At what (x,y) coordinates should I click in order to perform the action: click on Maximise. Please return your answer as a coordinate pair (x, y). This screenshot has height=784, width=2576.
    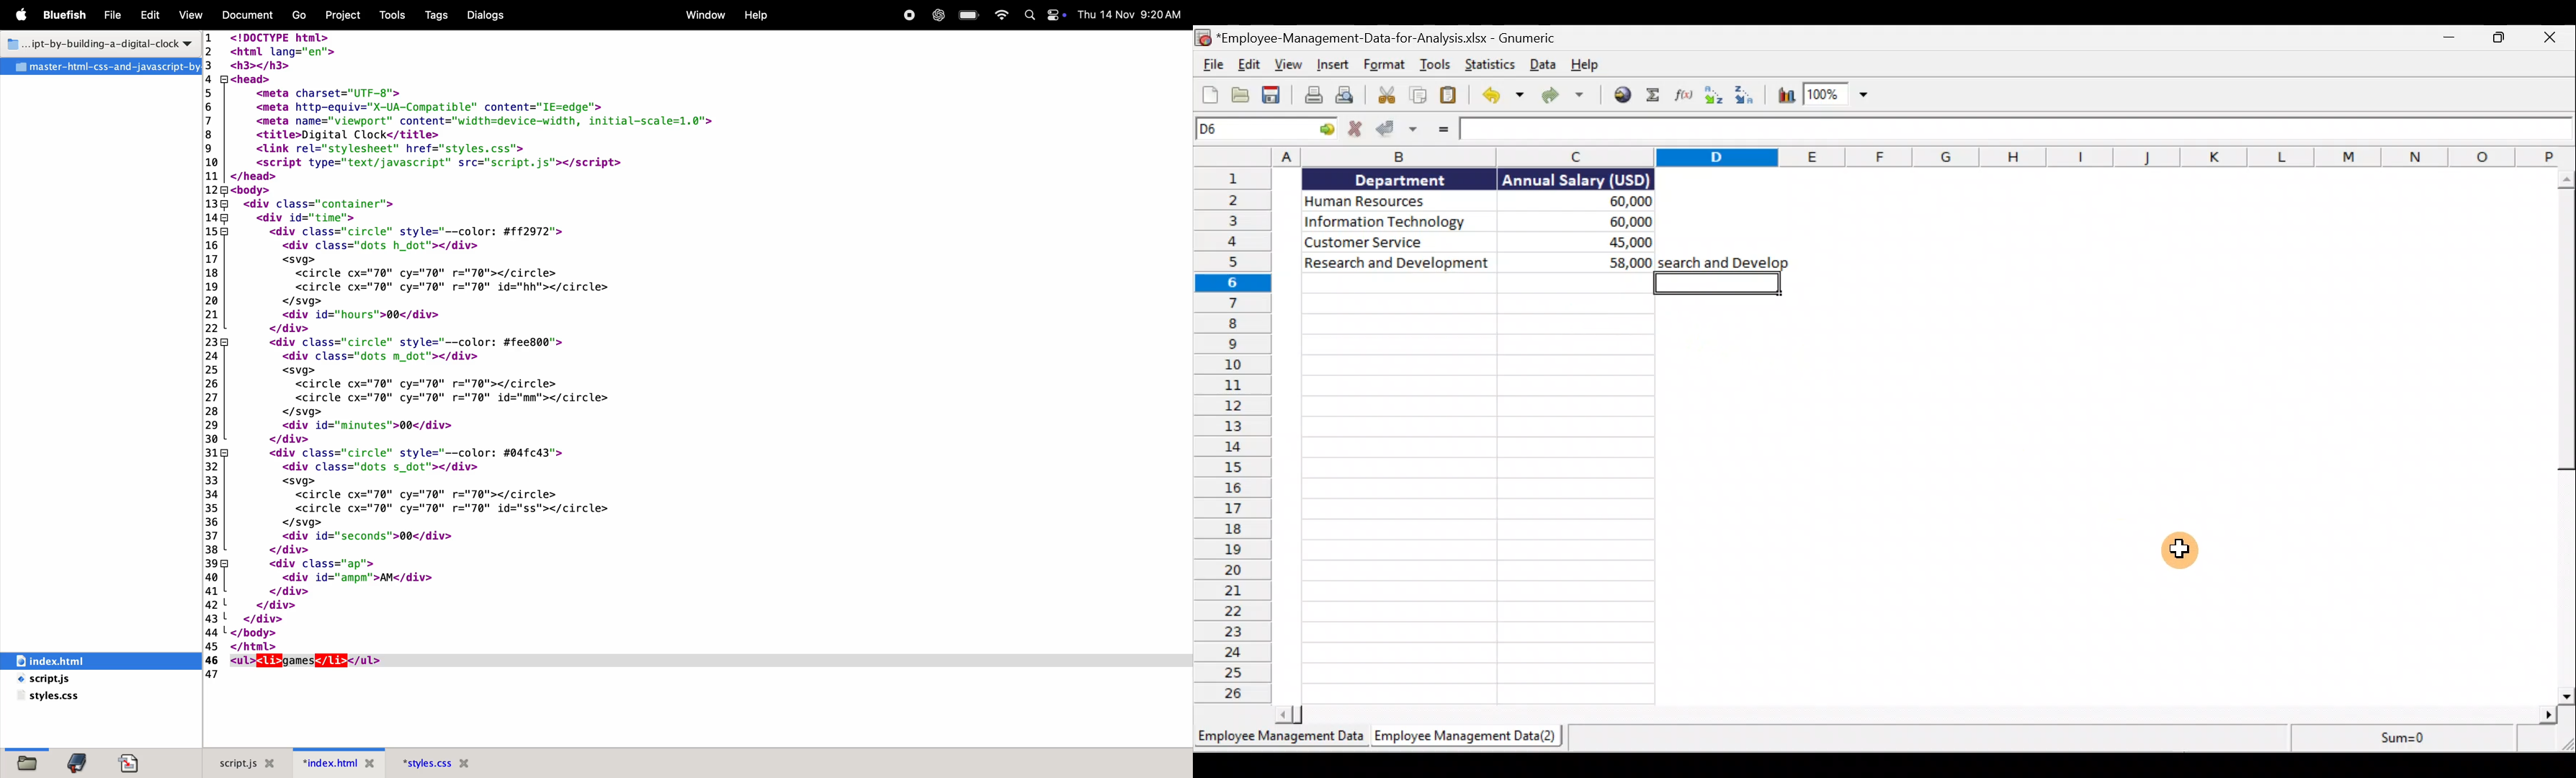
    Looking at the image, I should click on (2505, 40).